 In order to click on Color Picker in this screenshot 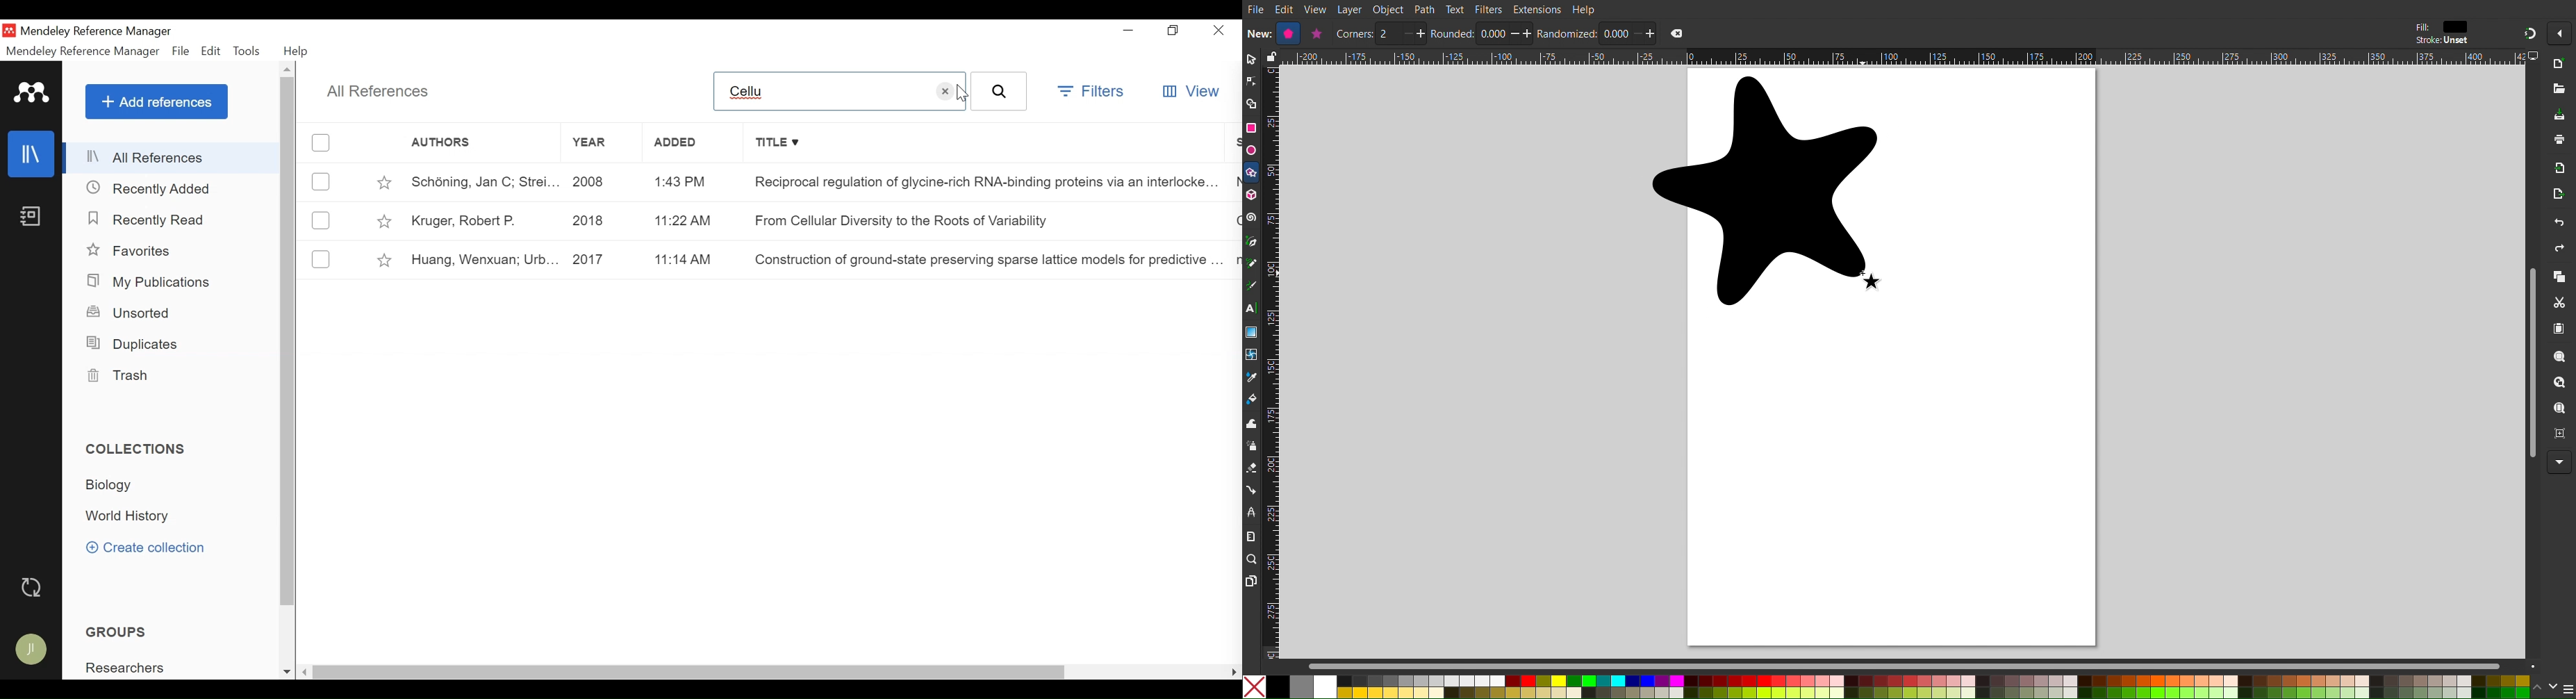, I will do `click(1252, 379)`.